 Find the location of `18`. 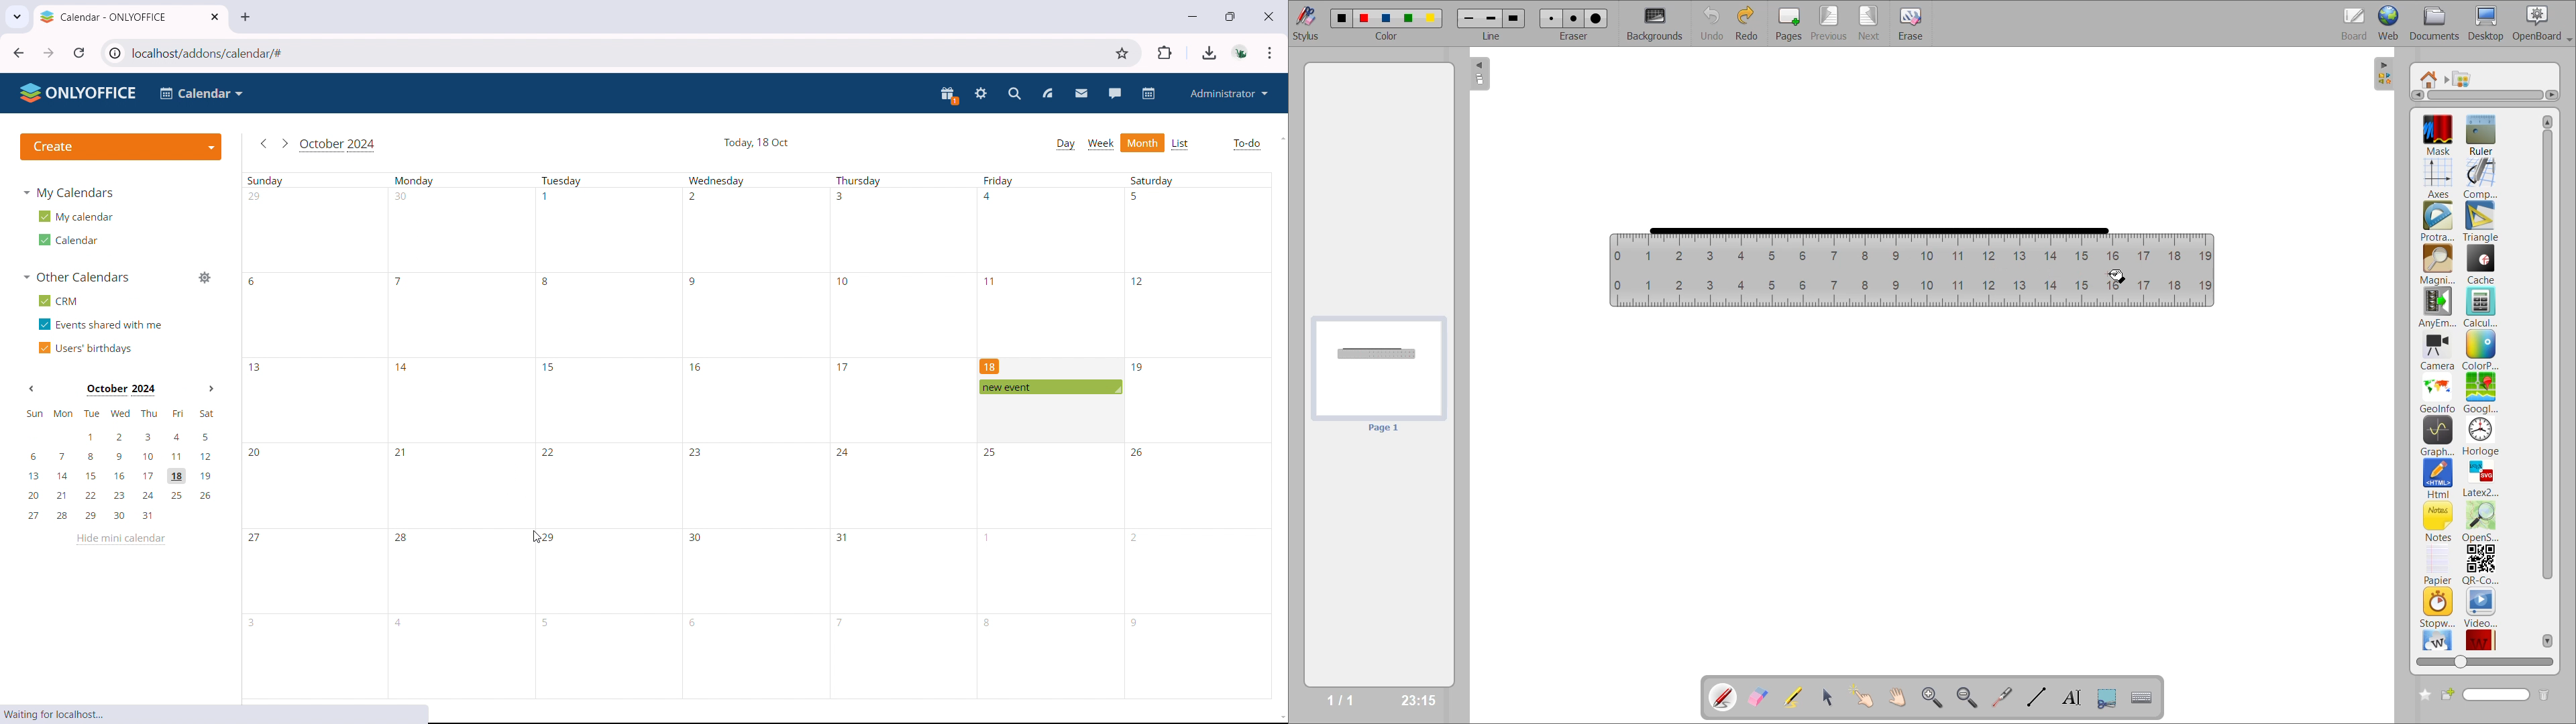

18 is located at coordinates (990, 365).